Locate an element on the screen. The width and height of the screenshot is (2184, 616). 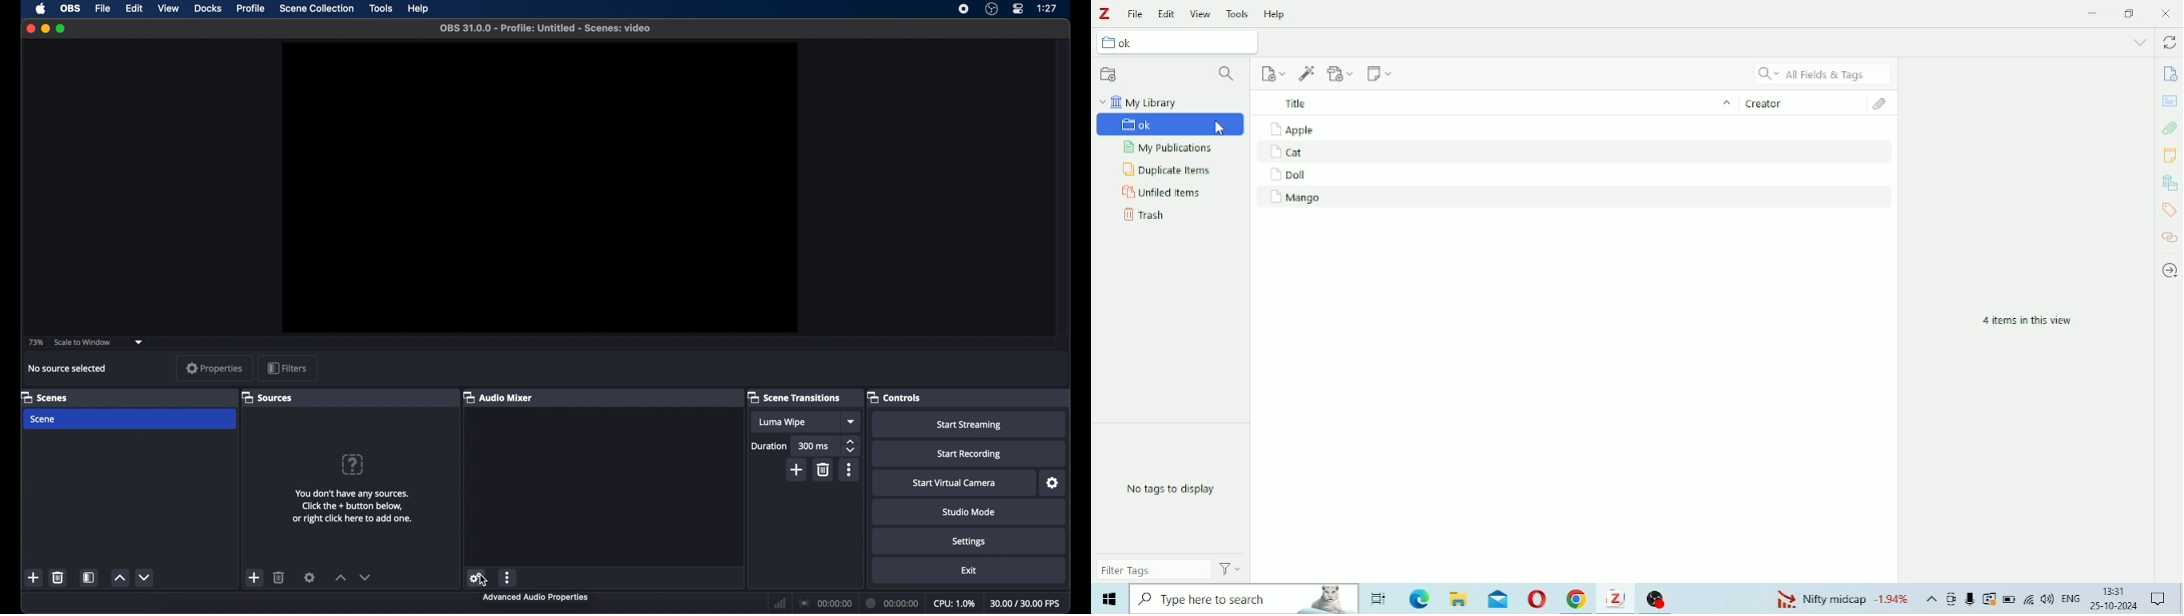
New Collection is located at coordinates (1109, 74).